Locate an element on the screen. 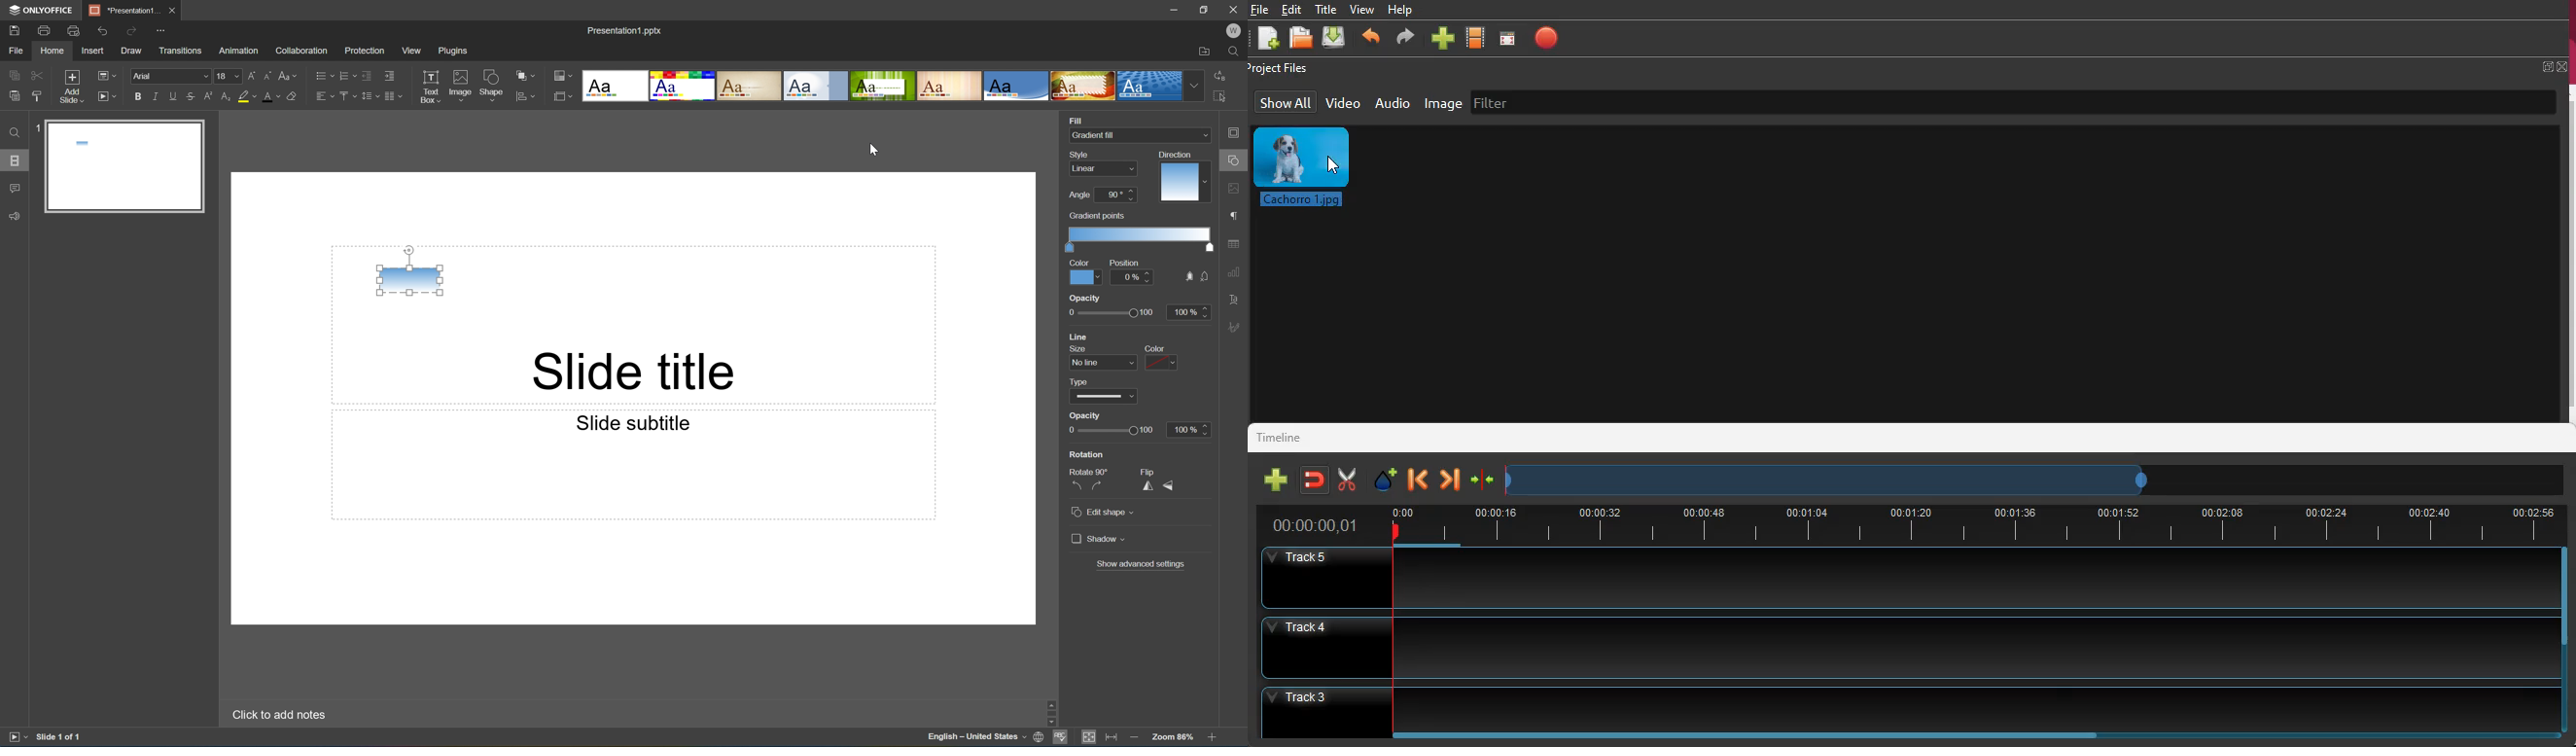 This screenshot has width=2576, height=756. Type of slides is located at coordinates (882, 86).